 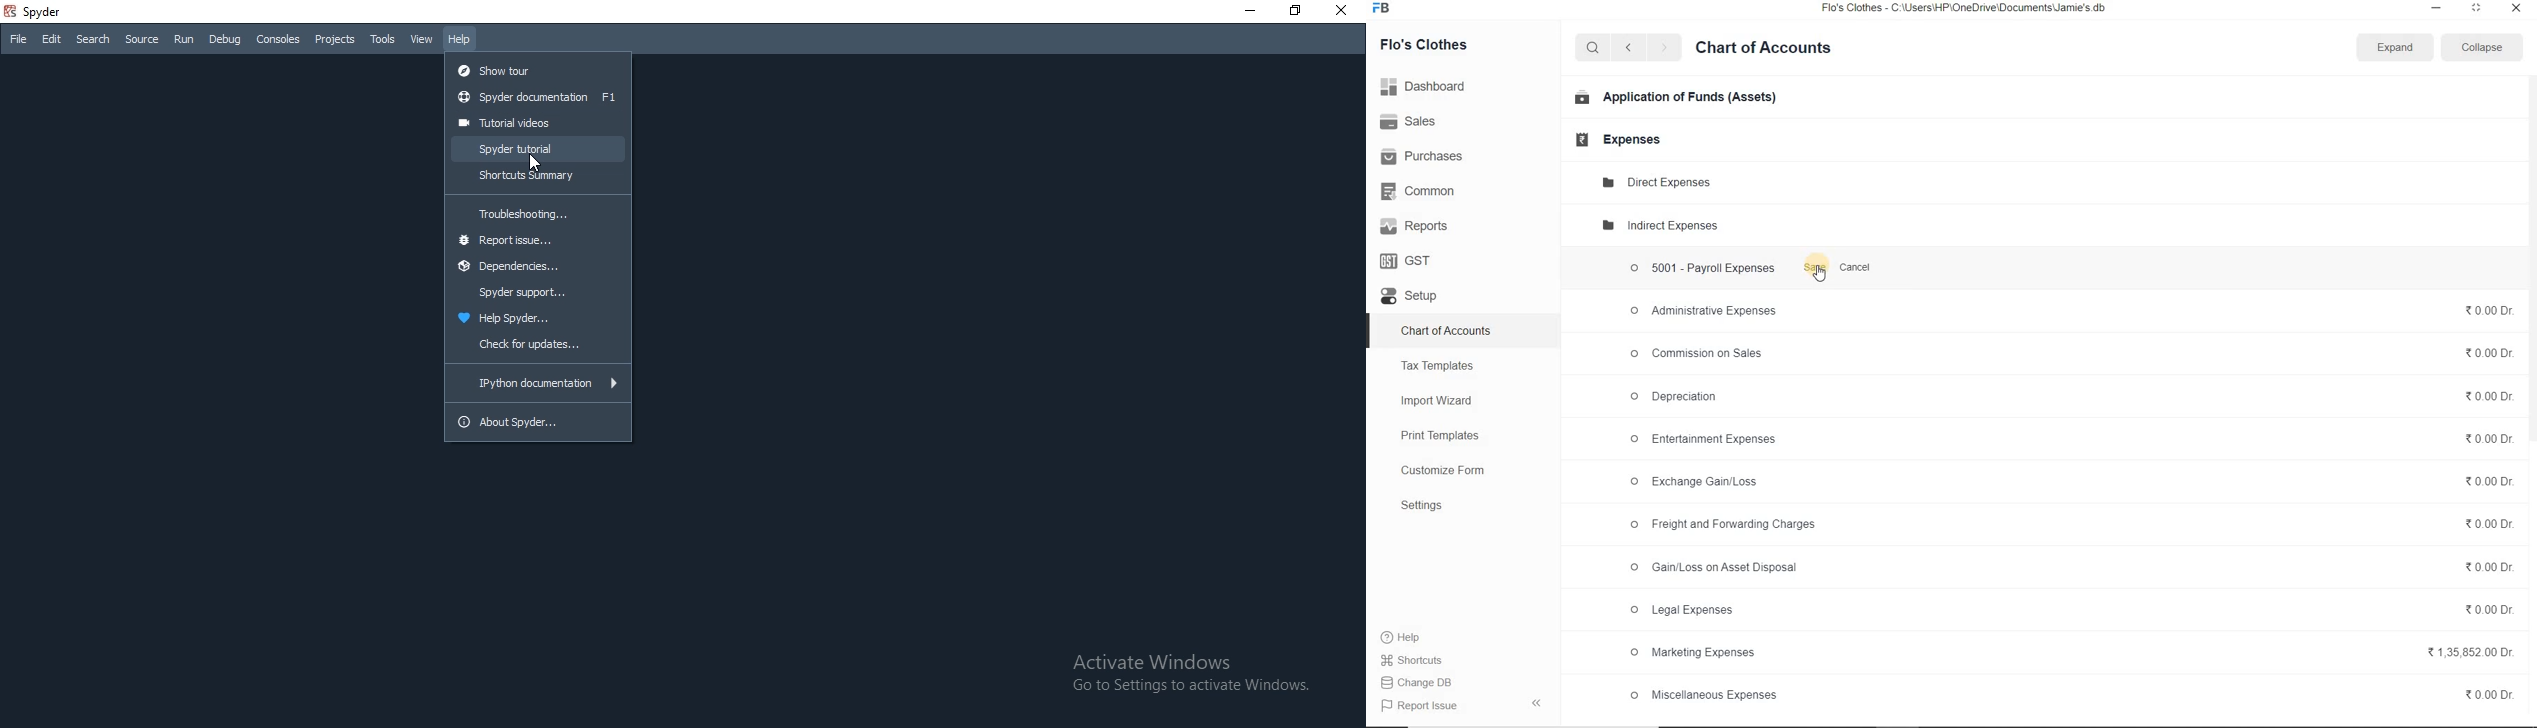 What do you see at coordinates (1438, 365) in the screenshot?
I see `Tax Templates` at bounding box center [1438, 365].